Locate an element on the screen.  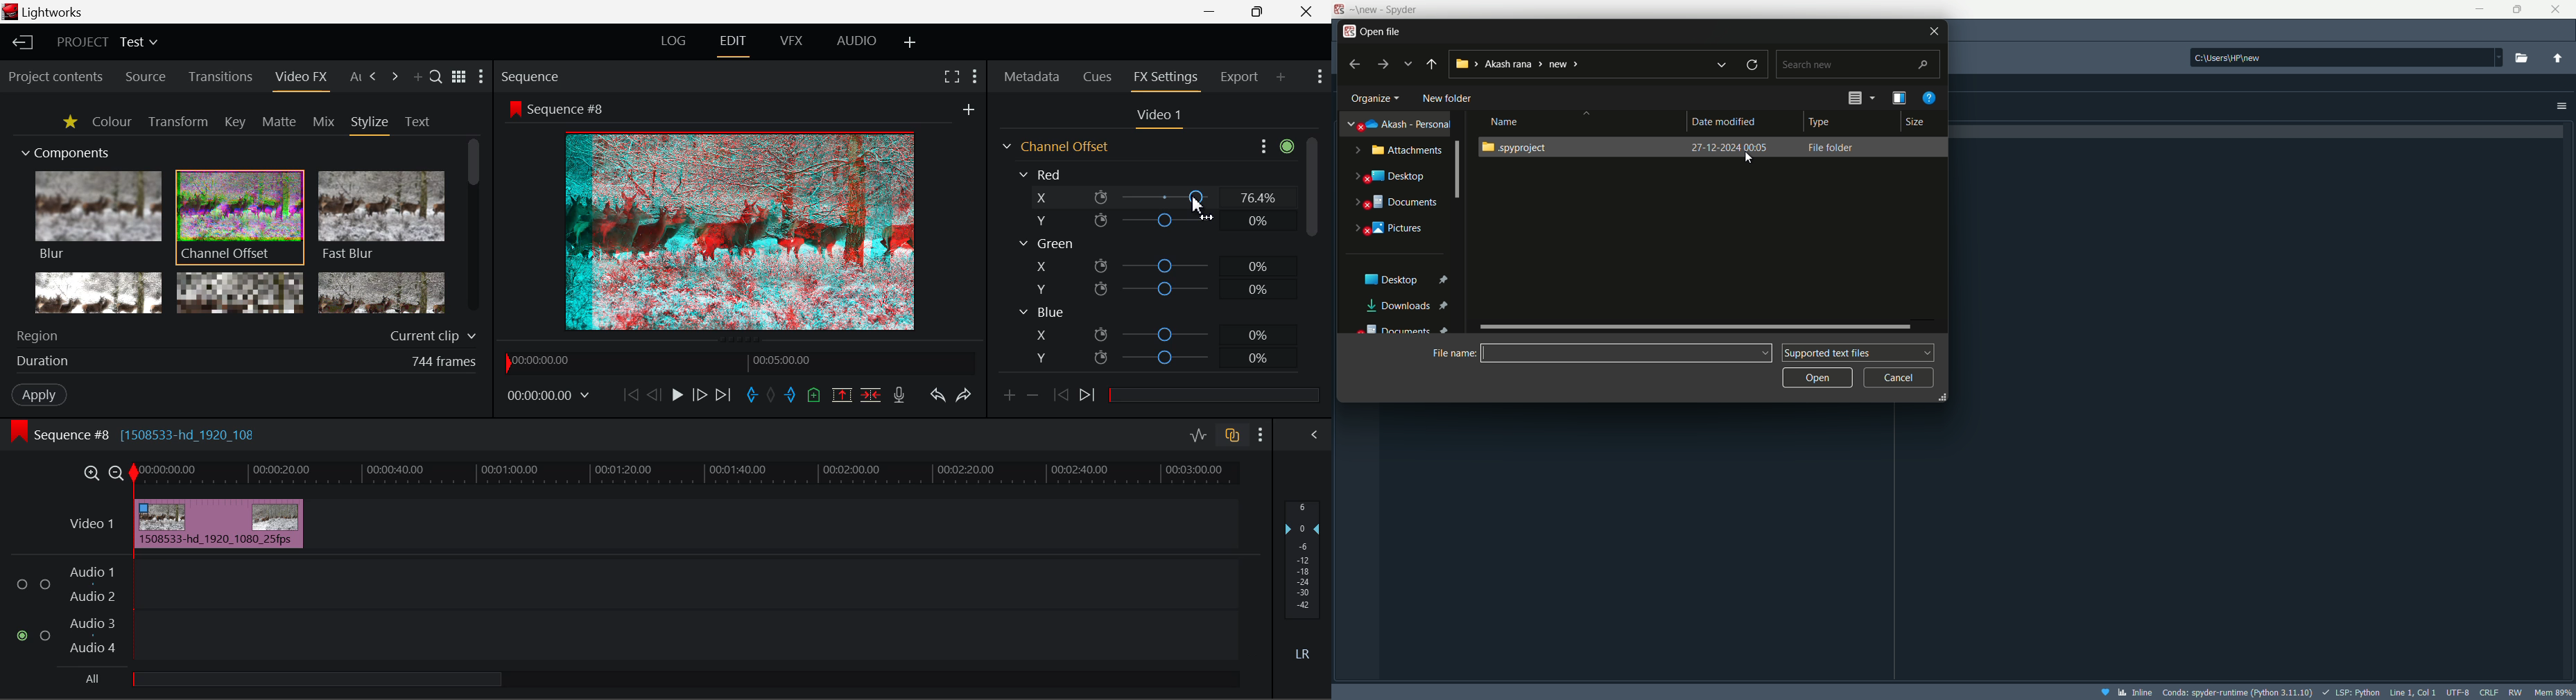
Stylize Tab Open is located at coordinates (369, 125).